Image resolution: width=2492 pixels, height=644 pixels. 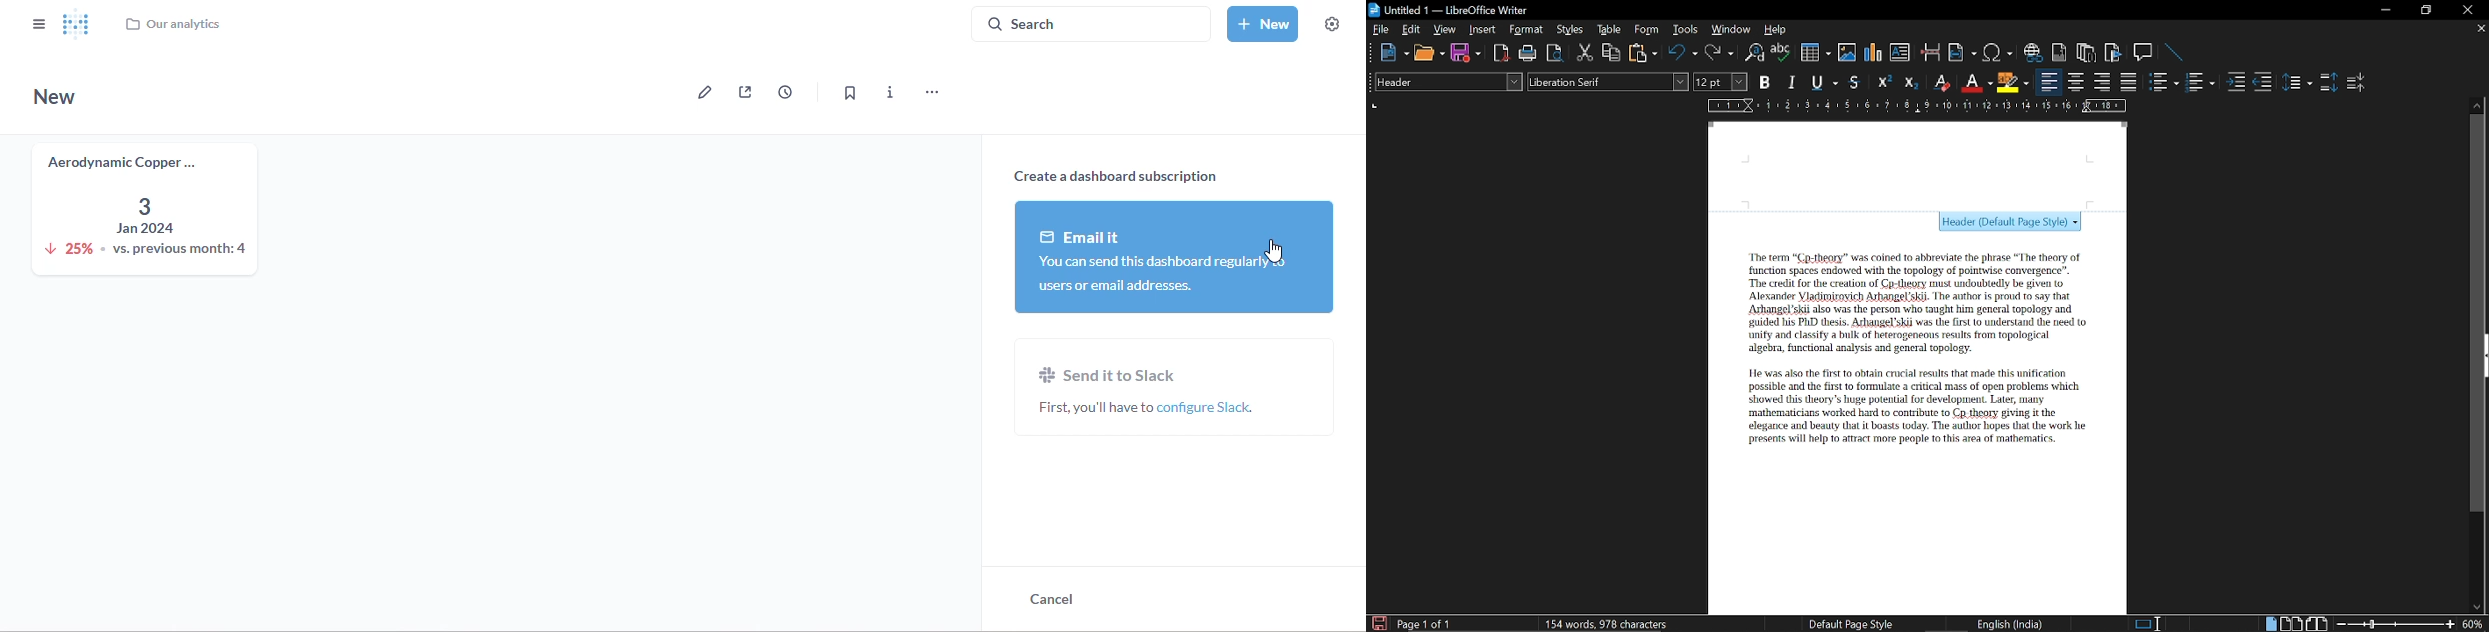 What do you see at coordinates (2473, 623) in the screenshot?
I see `Current zoom hey Cortana` at bounding box center [2473, 623].